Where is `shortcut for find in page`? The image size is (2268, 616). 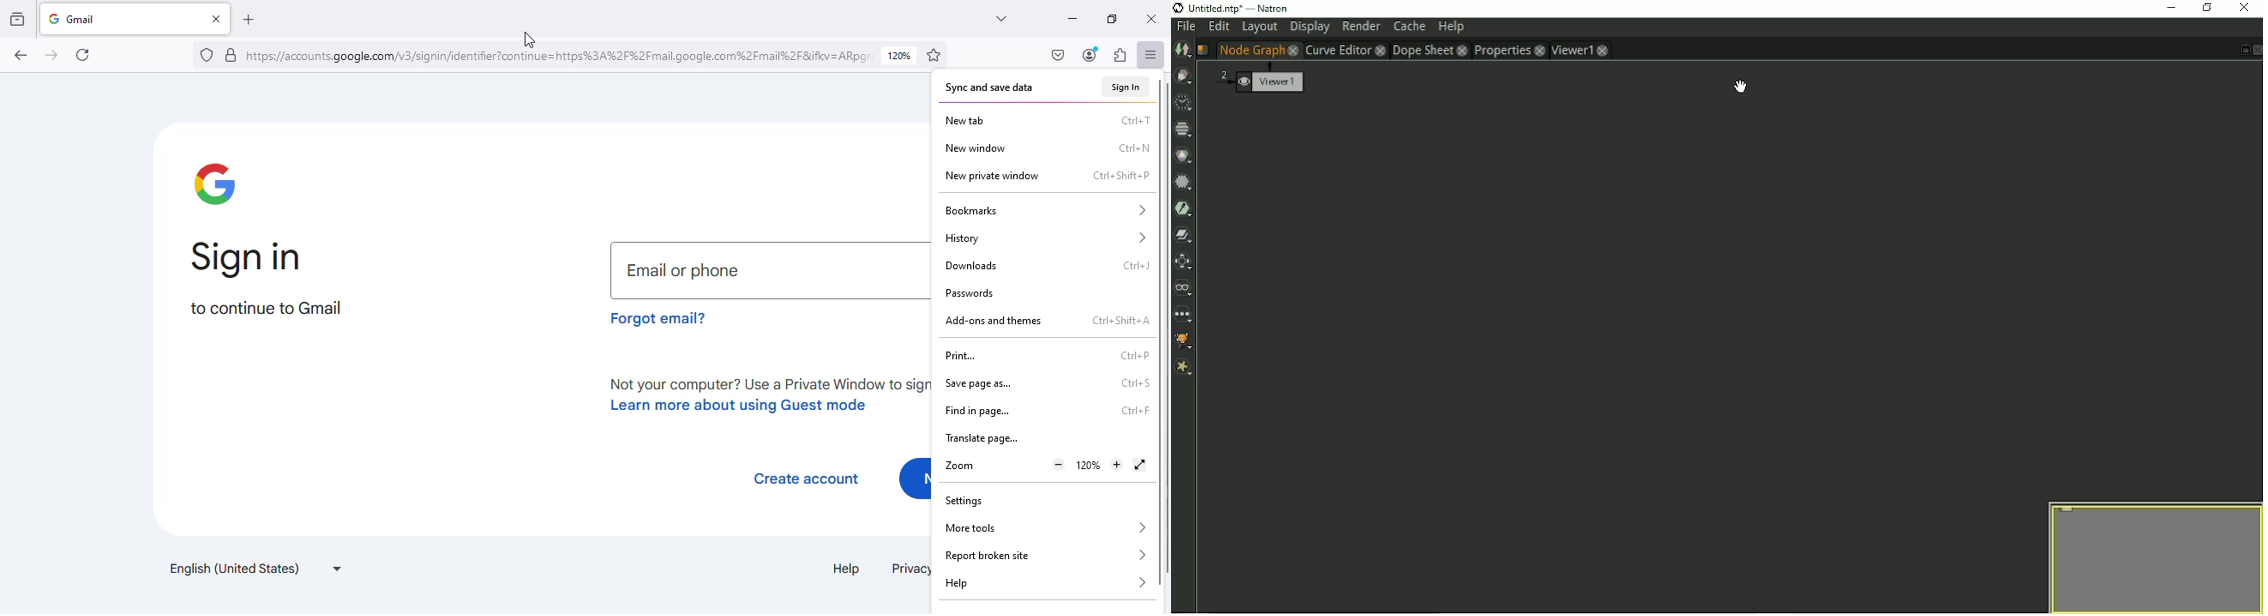
shortcut for find in page is located at coordinates (1135, 411).